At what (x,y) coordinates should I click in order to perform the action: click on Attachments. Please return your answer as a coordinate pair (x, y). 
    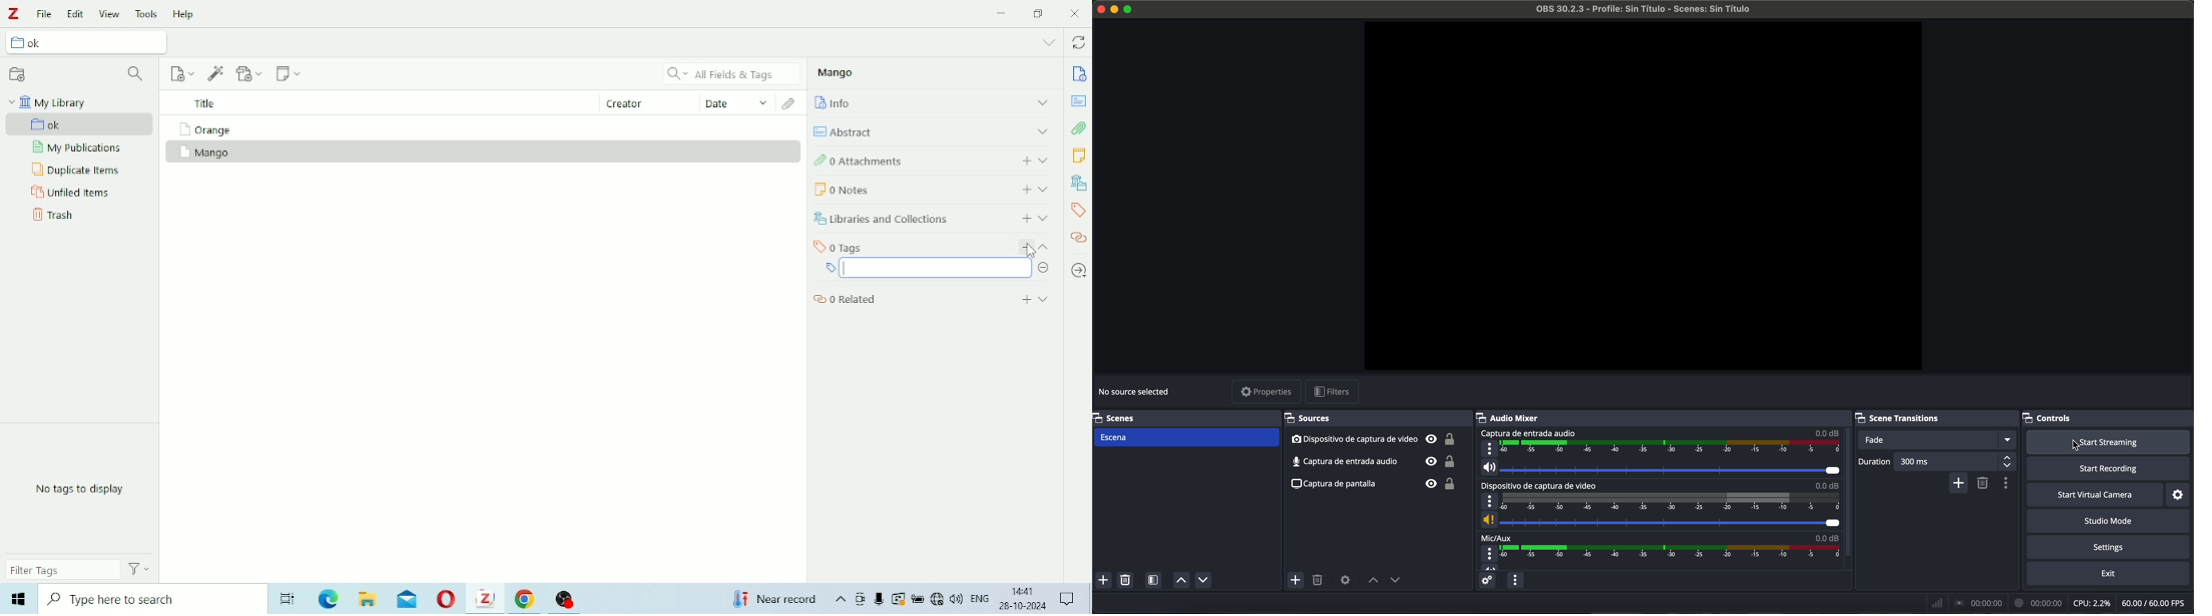
    Looking at the image, I should click on (1079, 128).